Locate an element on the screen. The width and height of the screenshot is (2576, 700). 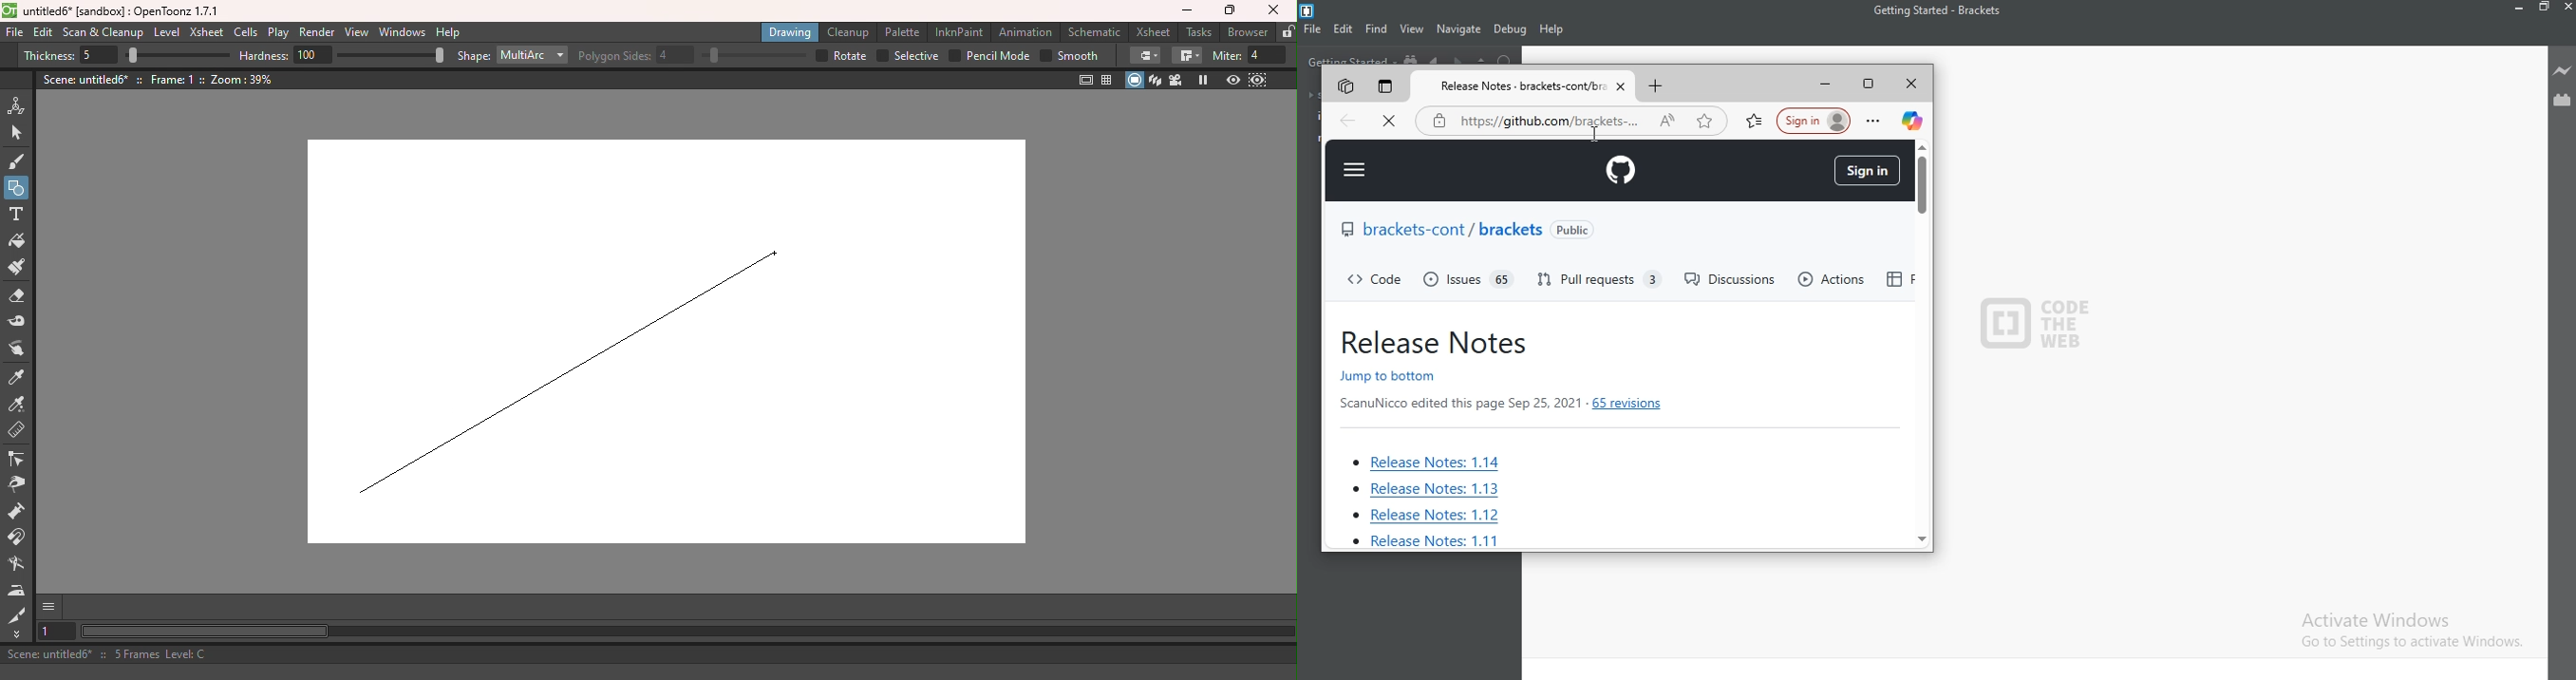
Edit is located at coordinates (1344, 28).